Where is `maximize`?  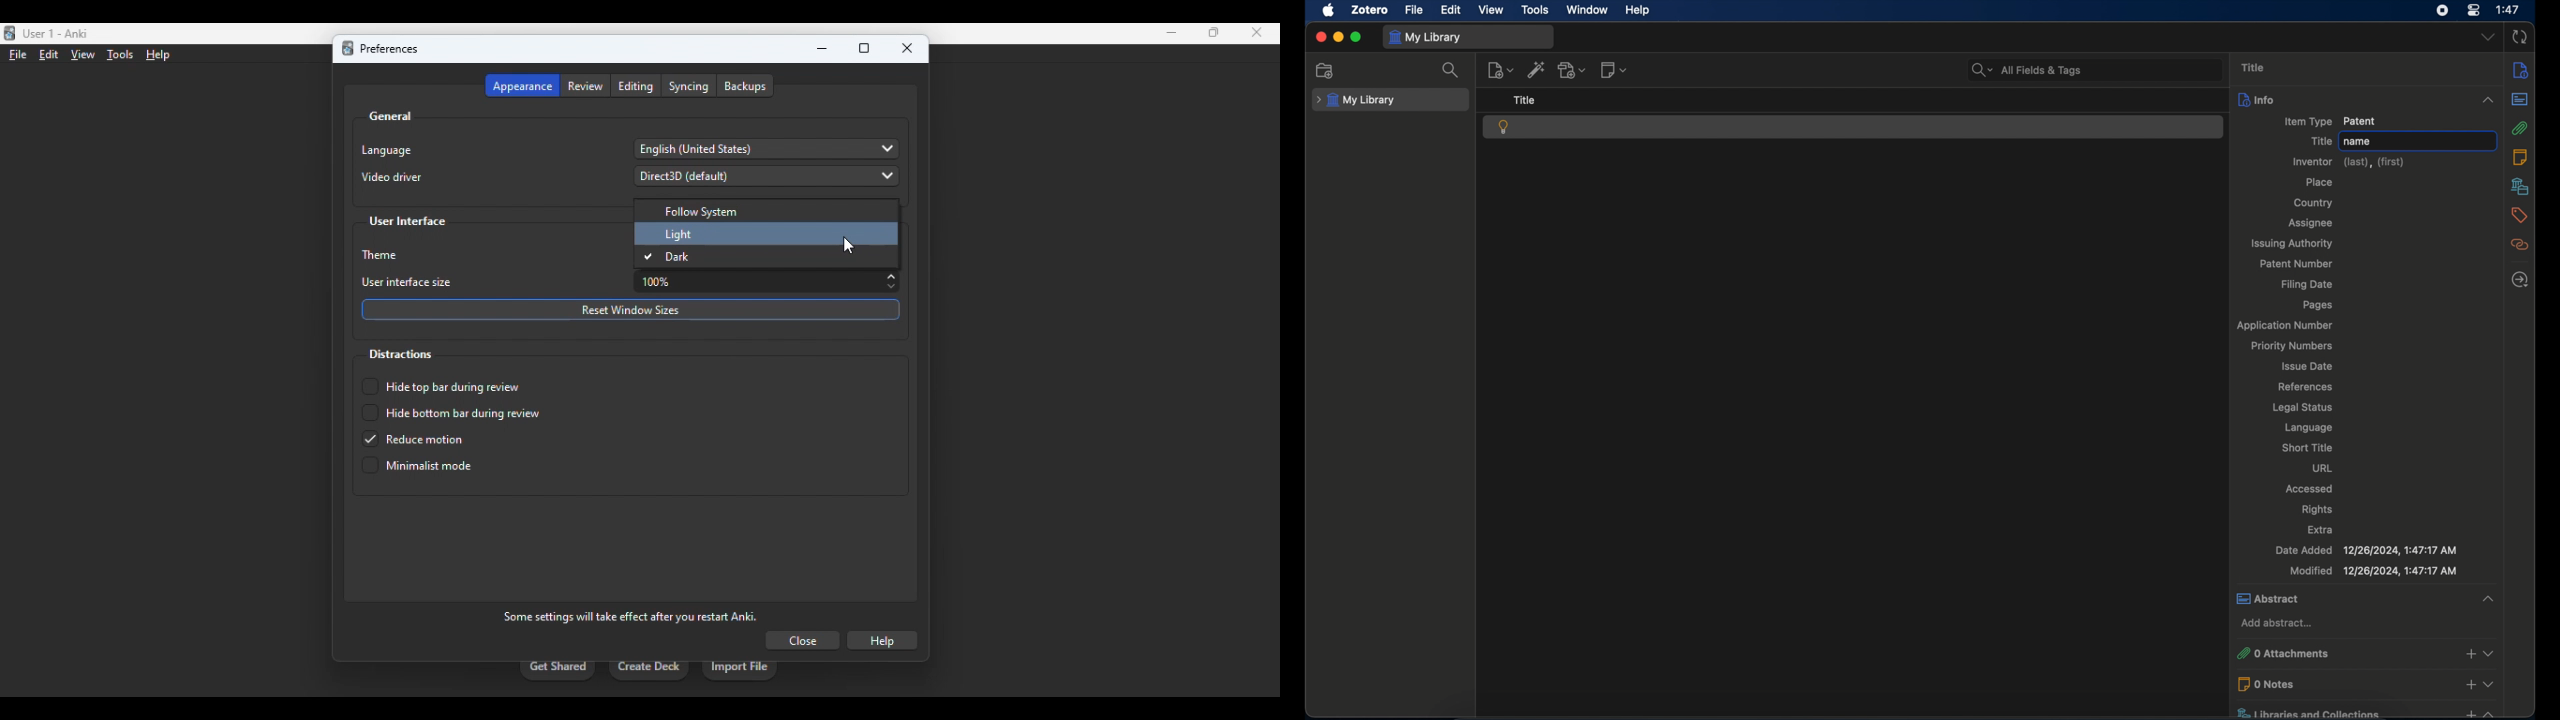
maximize is located at coordinates (1357, 37).